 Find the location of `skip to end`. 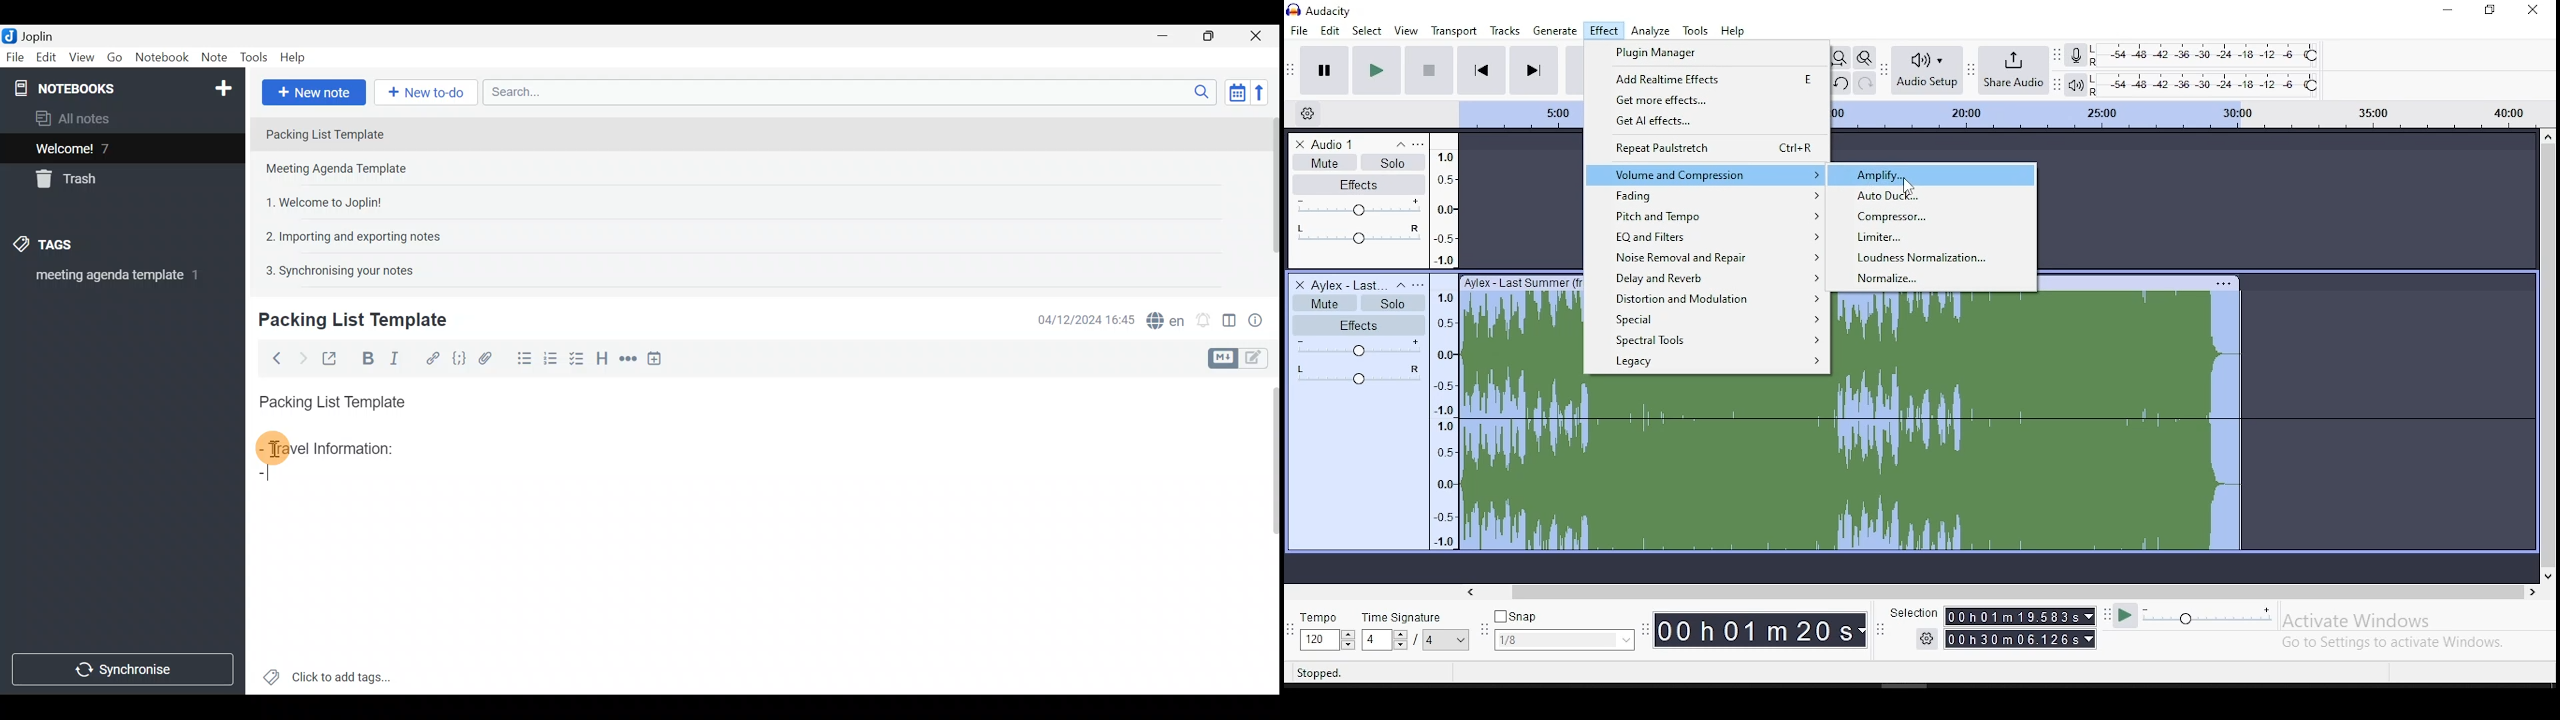

skip to end is located at coordinates (1534, 69).